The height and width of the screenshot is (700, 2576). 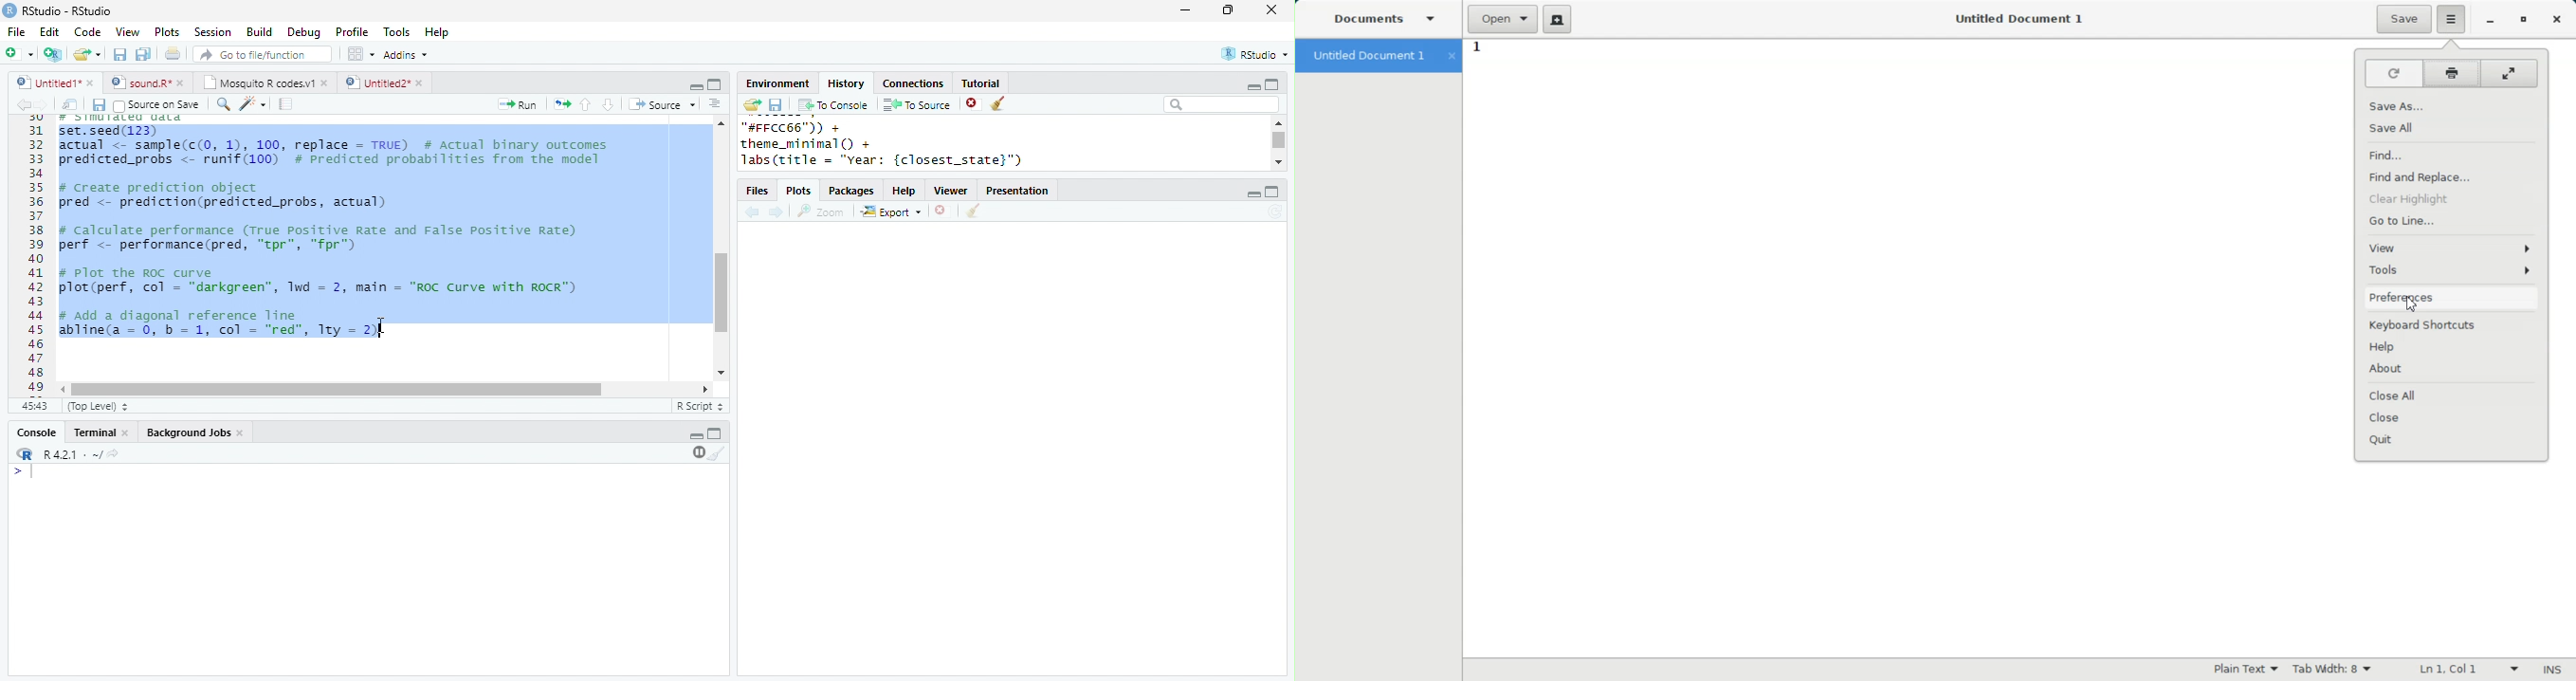 What do you see at coordinates (720, 373) in the screenshot?
I see `scroll down` at bounding box center [720, 373].